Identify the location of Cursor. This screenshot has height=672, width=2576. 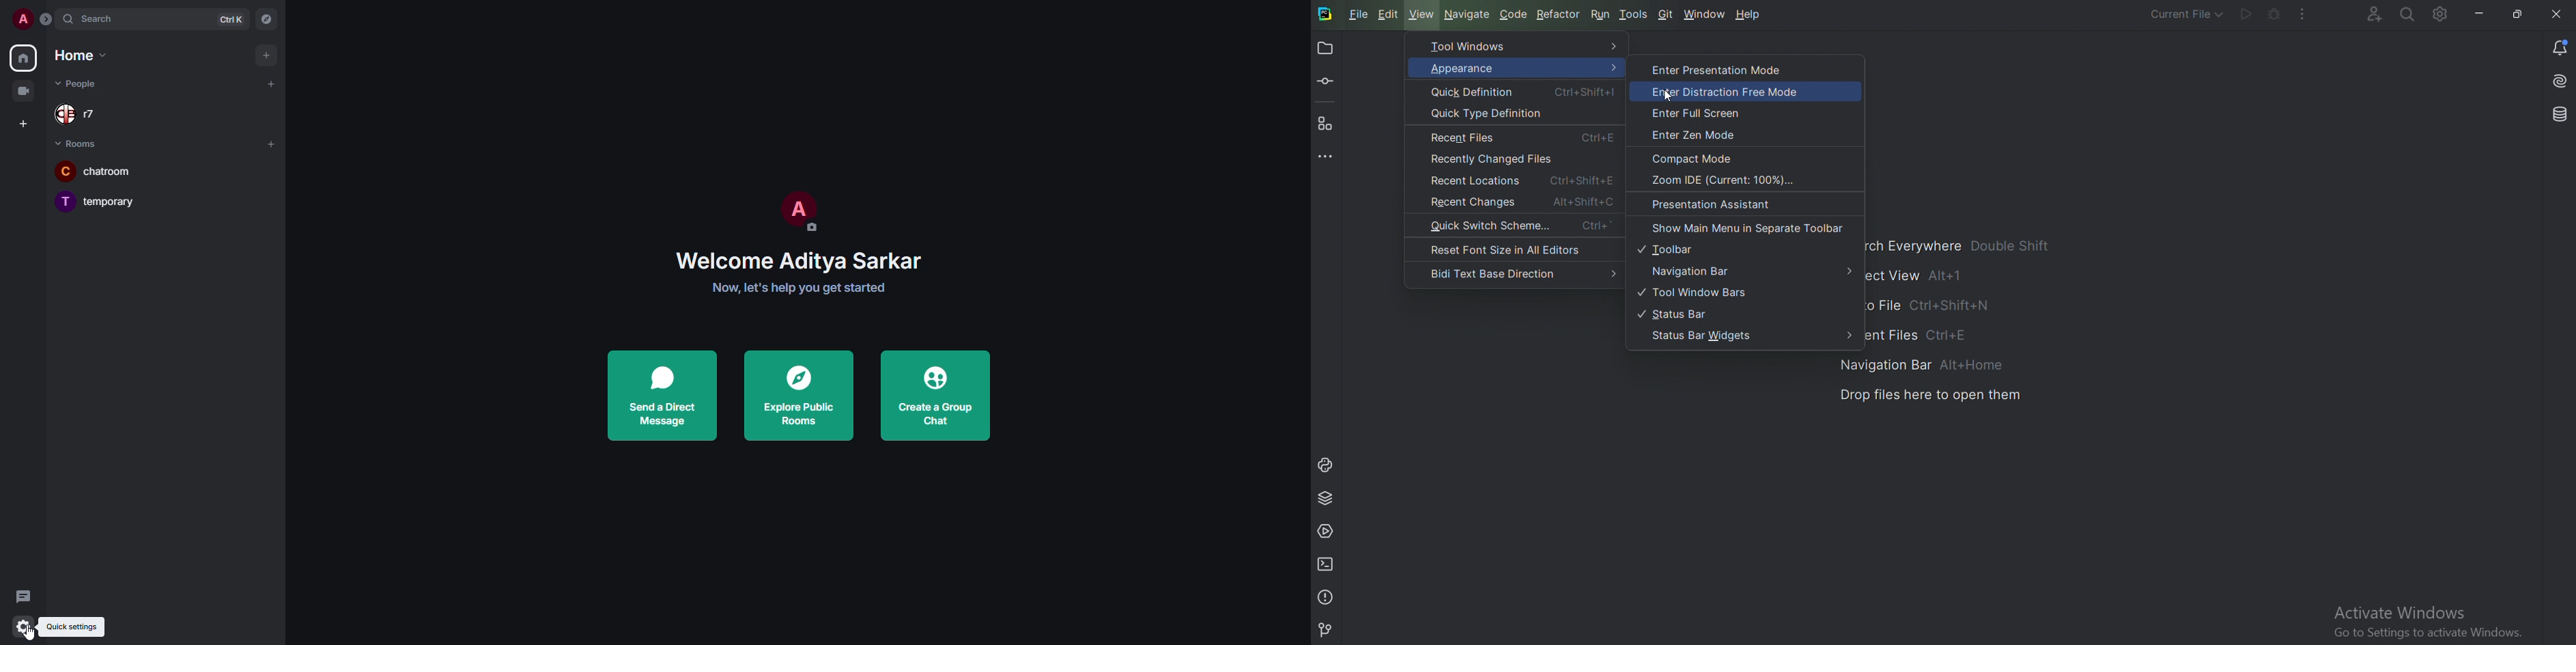
(1669, 96).